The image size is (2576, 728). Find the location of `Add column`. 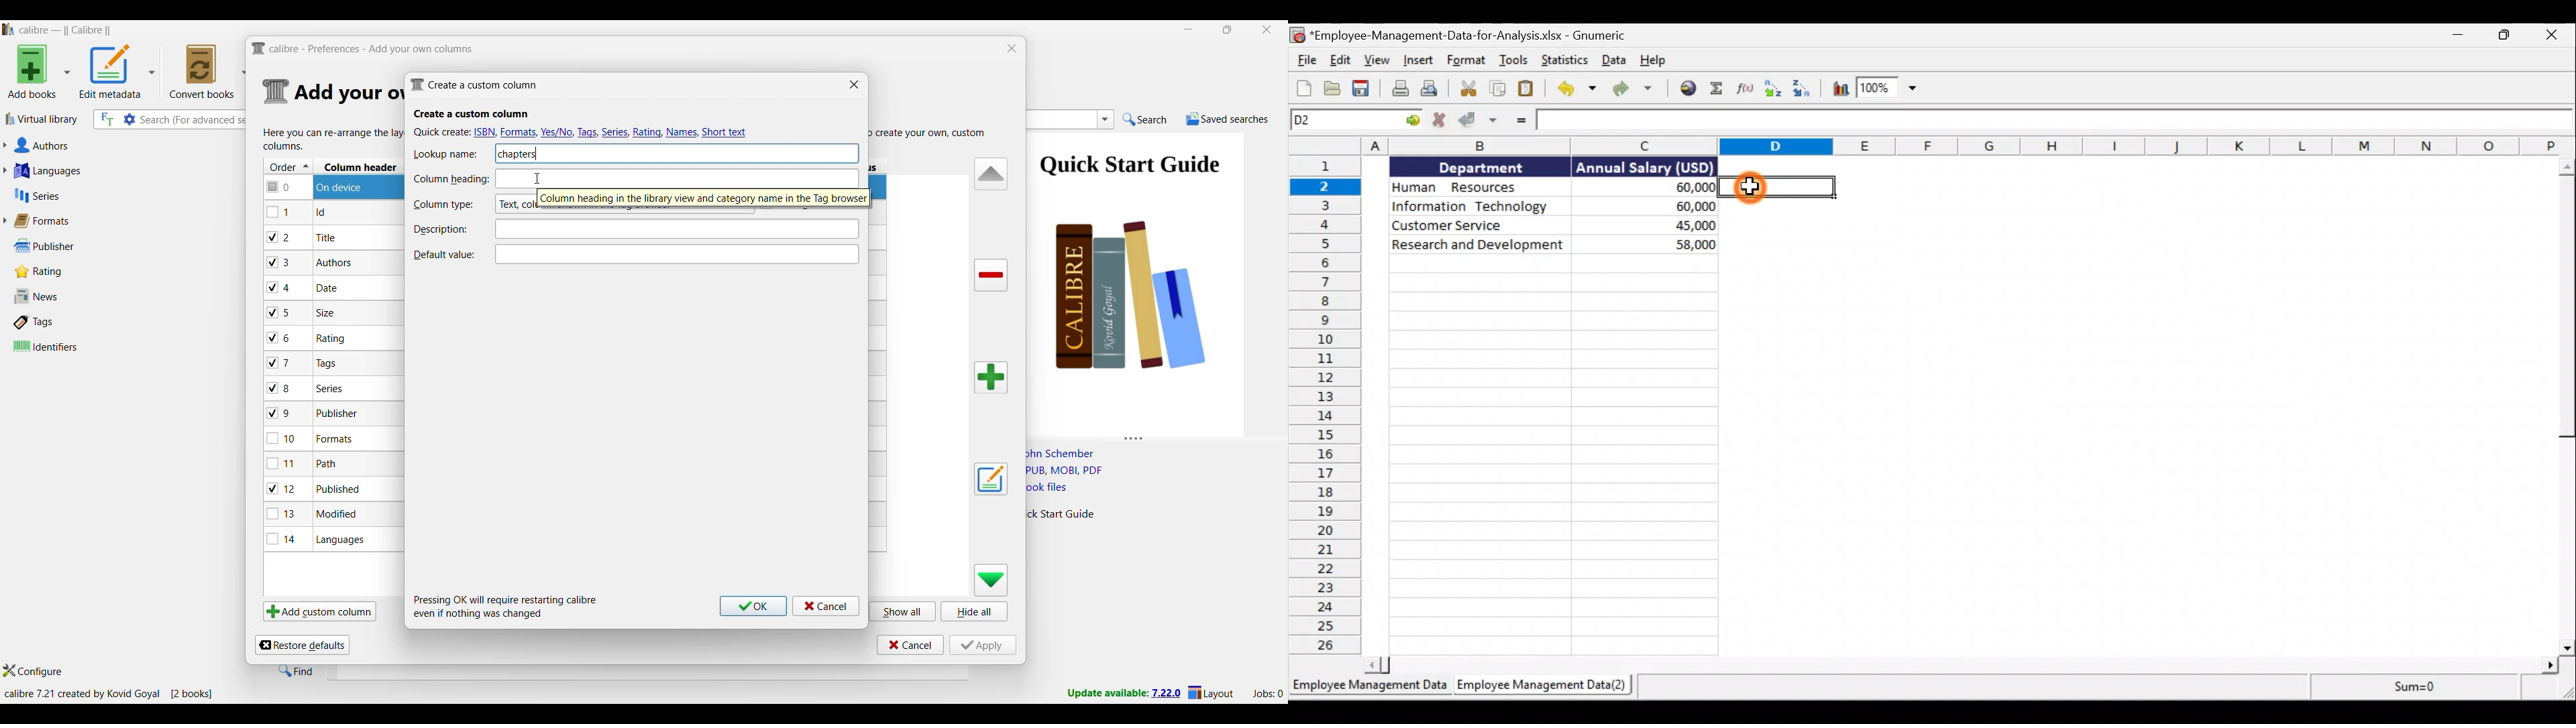

Add column is located at coordinates (991, 377).